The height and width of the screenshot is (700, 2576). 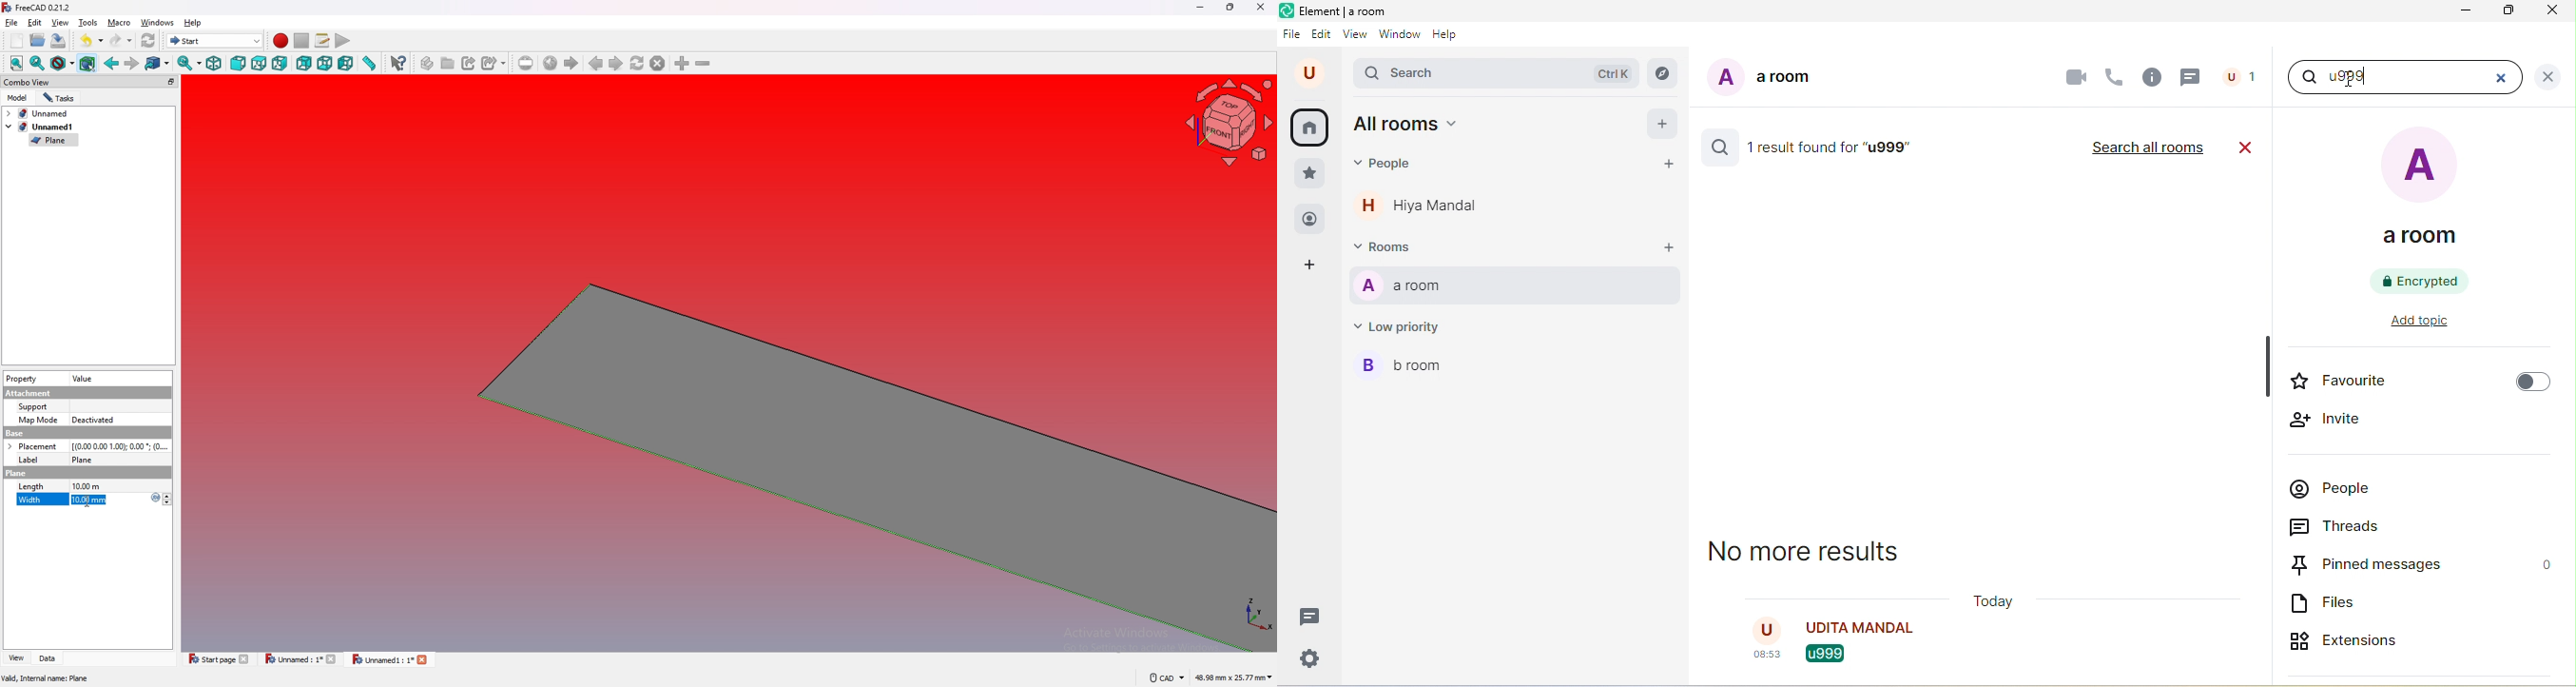 What do you see at coordinates (21, 379) in the screenshot?
I see `property` at bounding box center [21, 379].